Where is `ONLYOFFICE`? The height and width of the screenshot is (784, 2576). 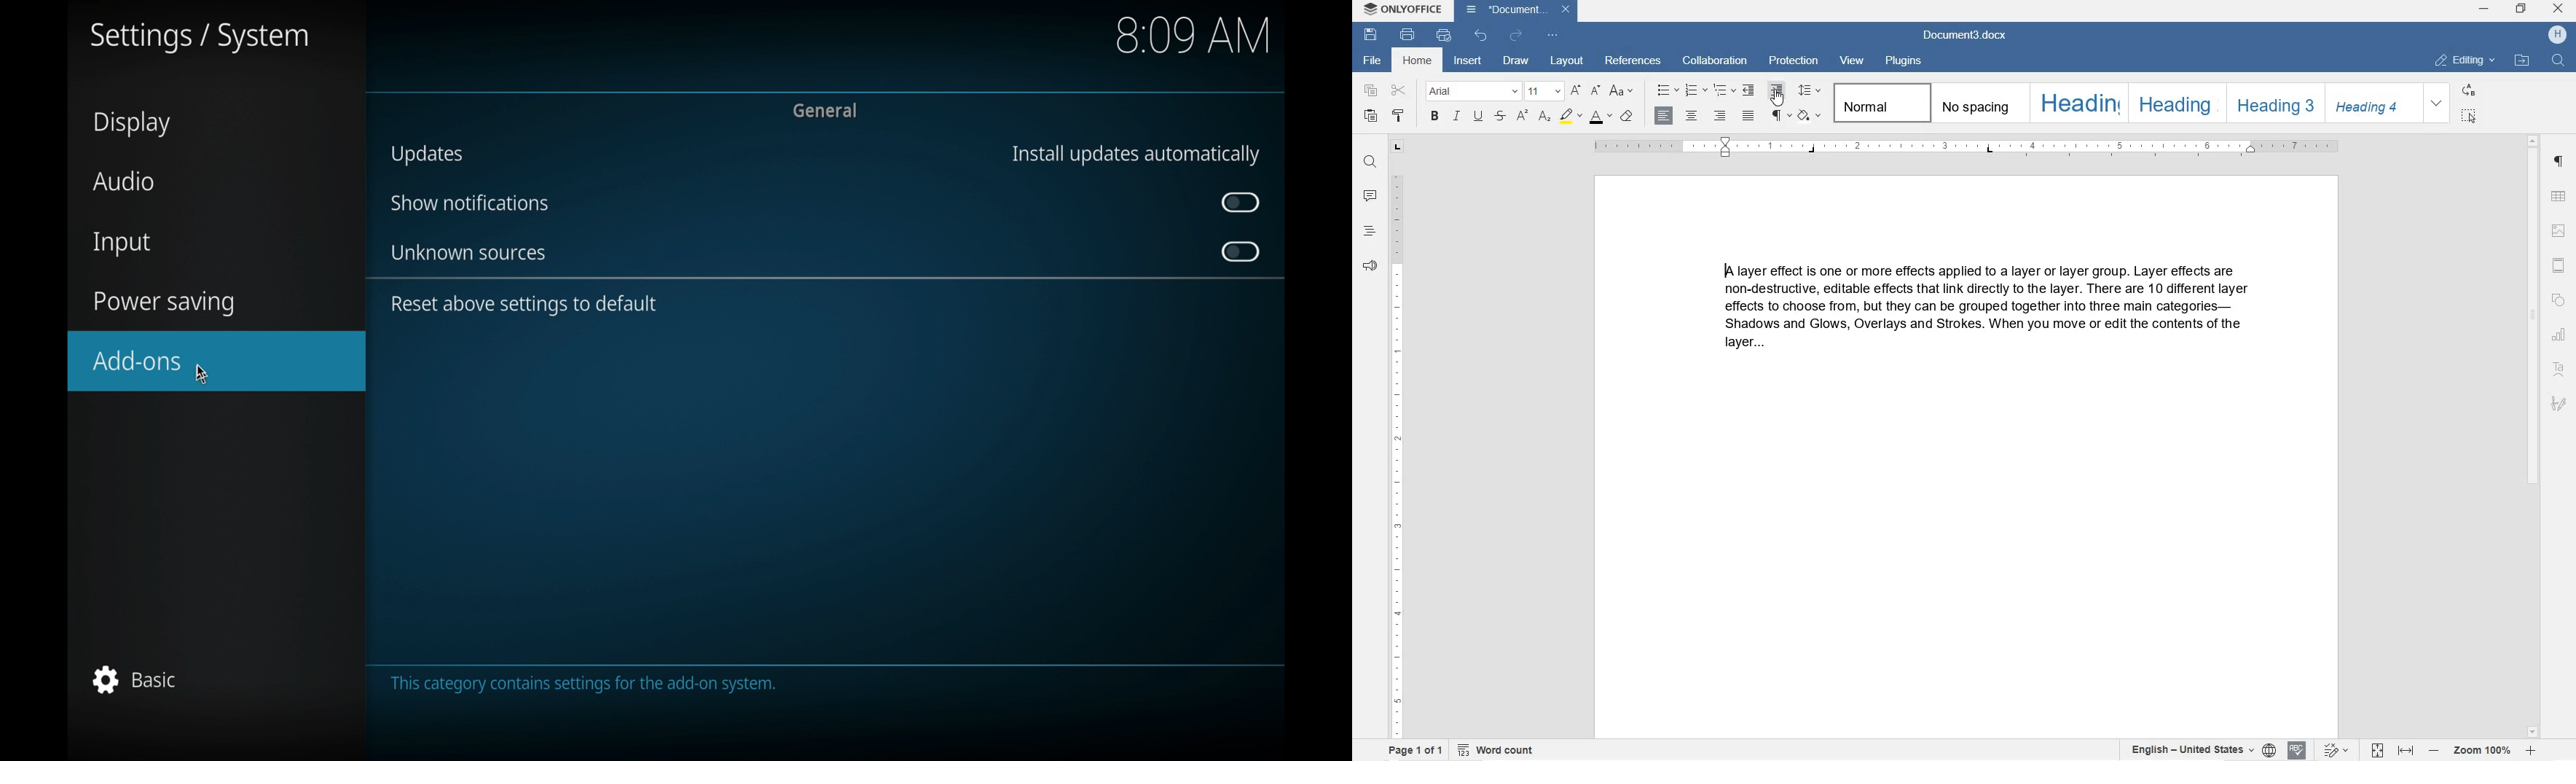
ONLYOFFICE is located at coordinates (1402, 10).